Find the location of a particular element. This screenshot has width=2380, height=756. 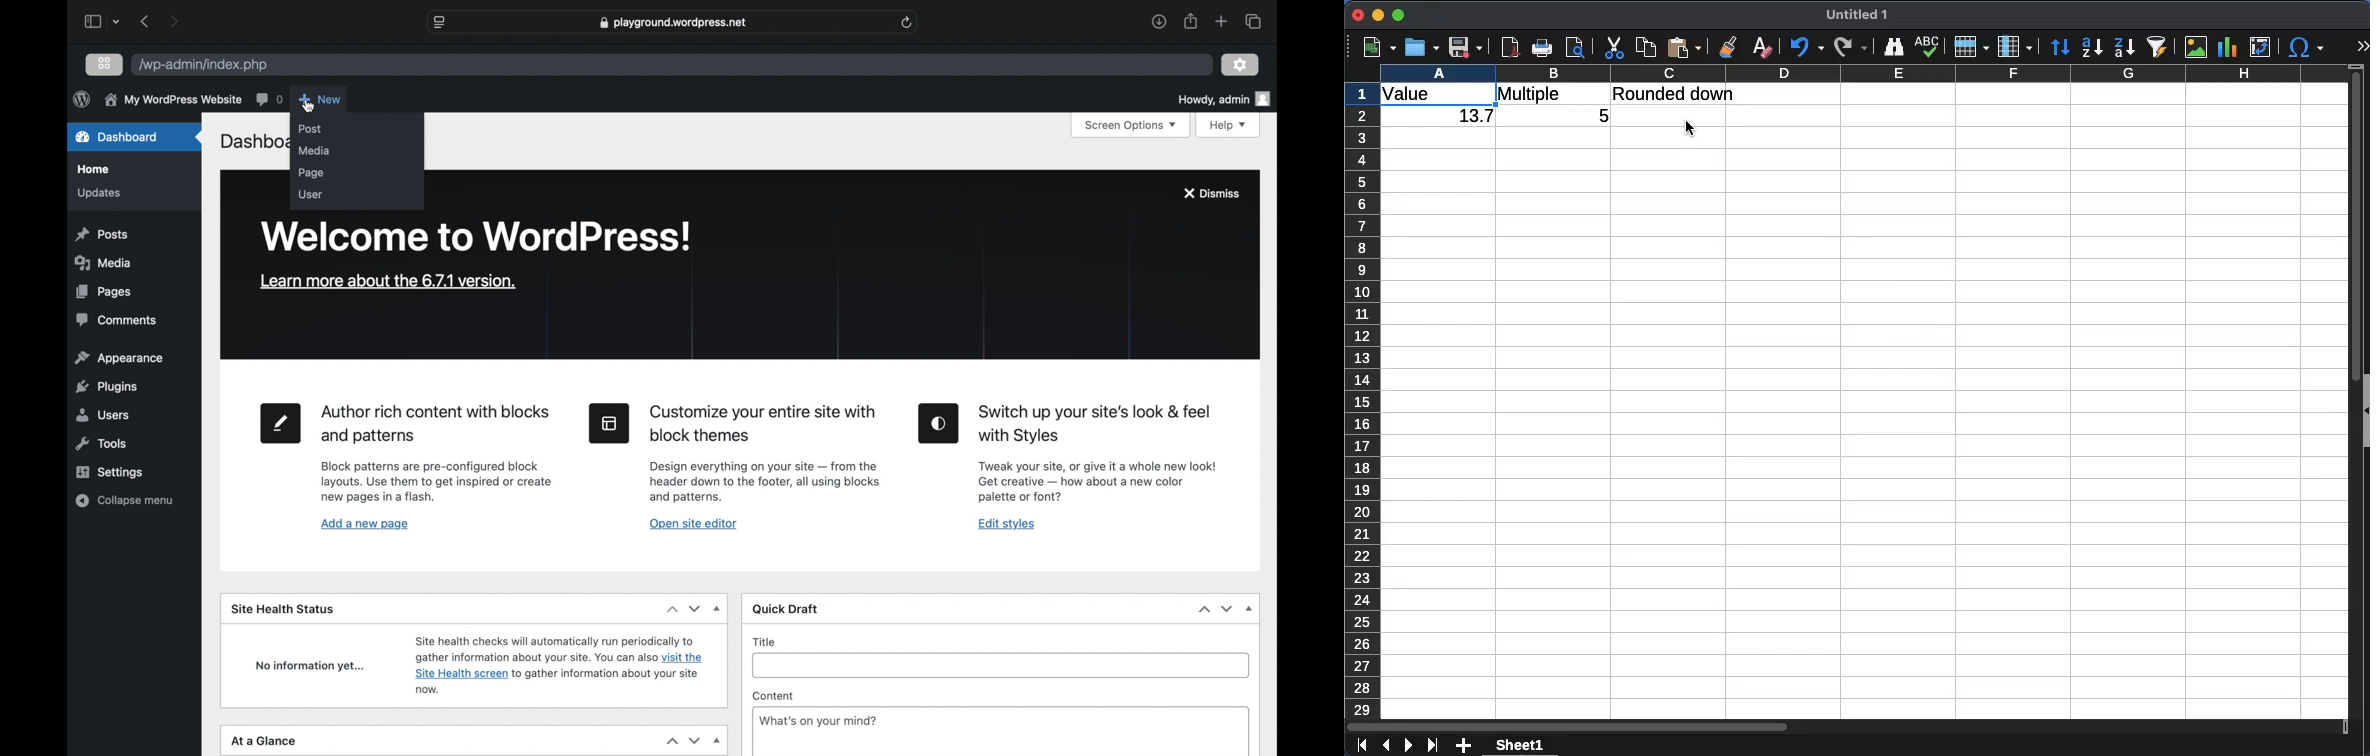

columns is located at coordinates (2015, 47).